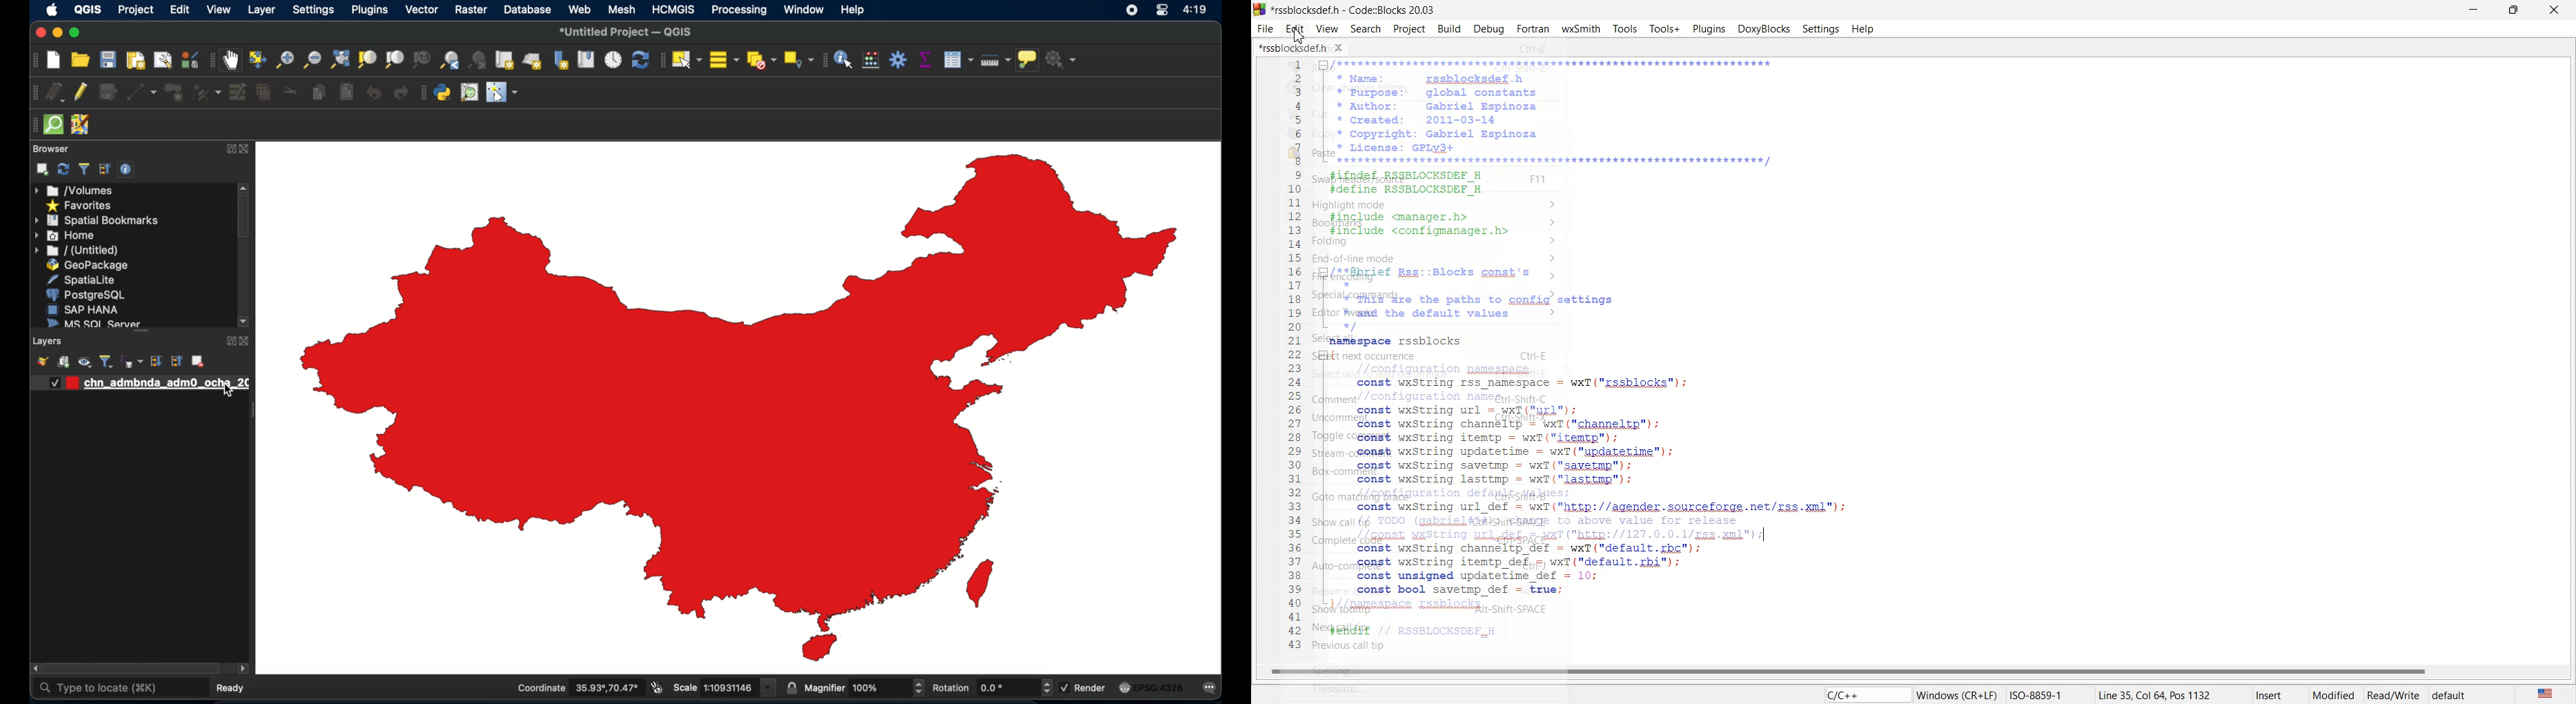 This screenshot has height=728, width=2576. Describe the element at coordinates (83, 309) in the screenshot. I see `sap hana` at that location.